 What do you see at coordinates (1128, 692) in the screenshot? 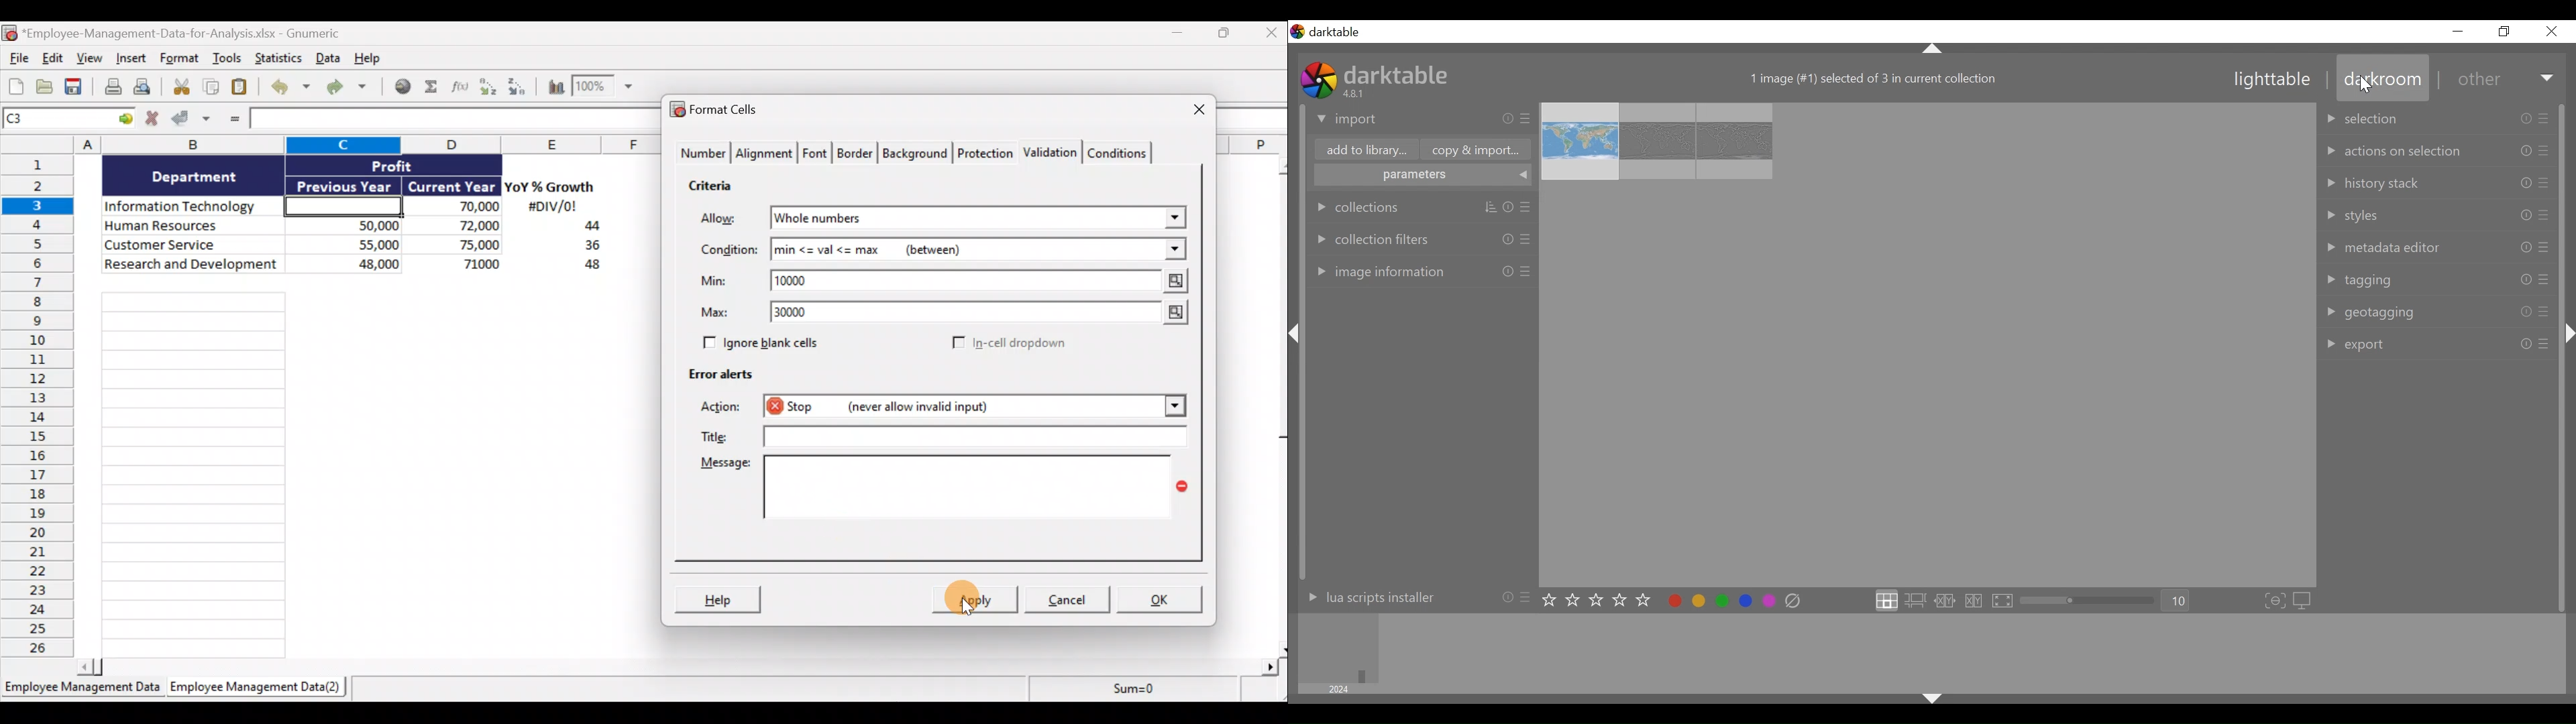
I see `Sum=0` at bounding box center [1128, 692].